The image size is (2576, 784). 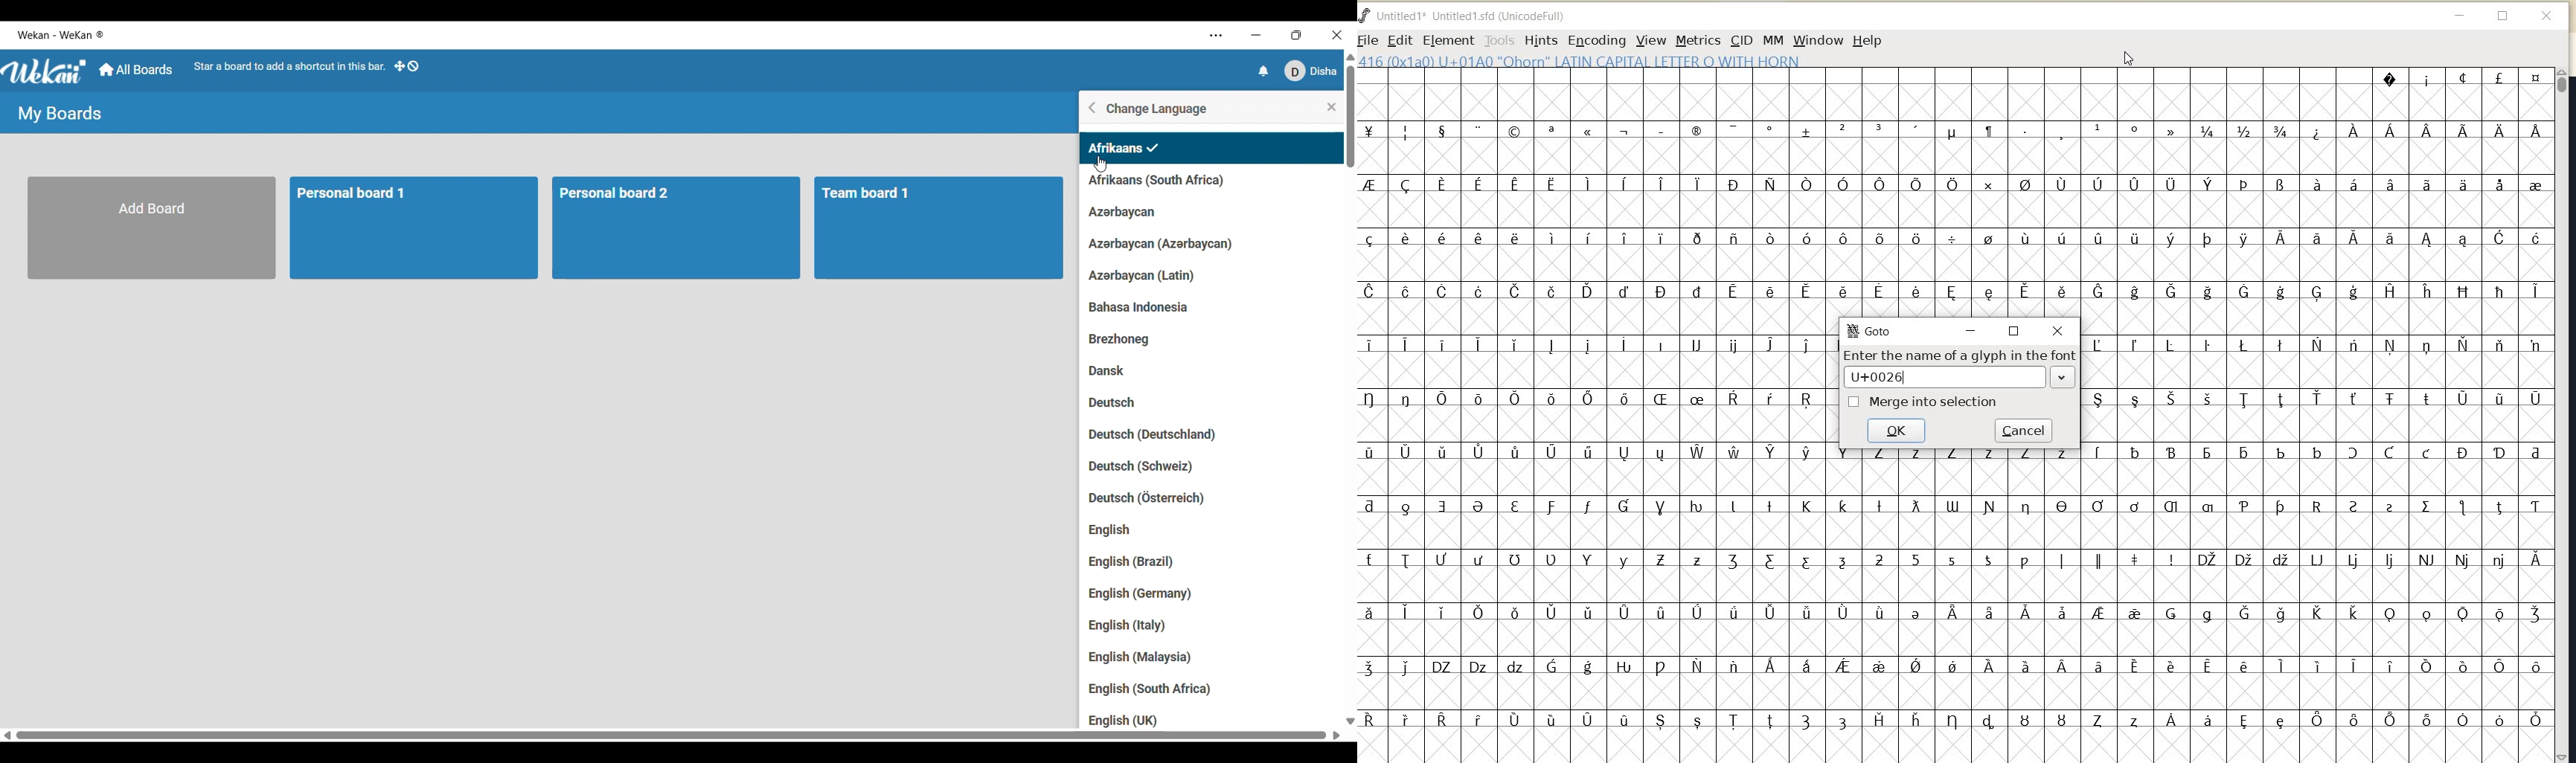 I want to click on restore, so click(x=2018, y=329).